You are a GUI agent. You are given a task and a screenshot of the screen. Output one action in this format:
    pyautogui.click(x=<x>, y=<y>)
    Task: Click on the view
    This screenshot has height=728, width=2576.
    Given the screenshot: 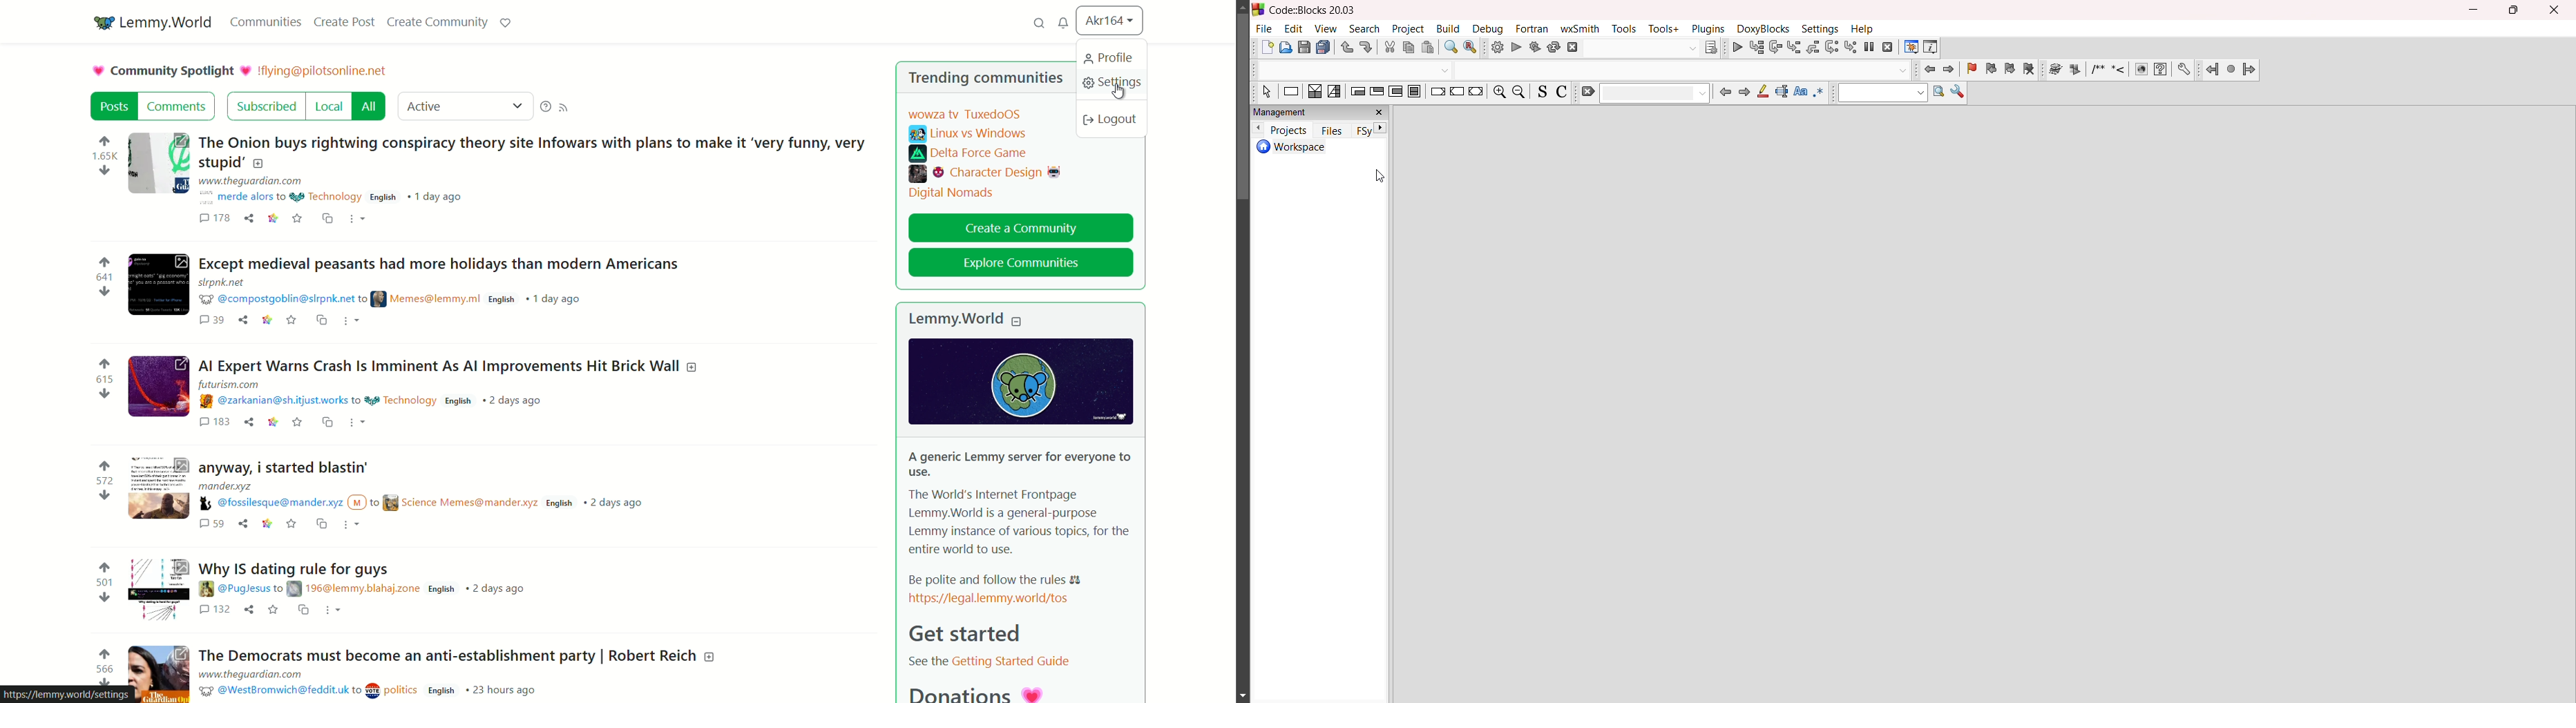 What is the action you would take?
    pyautogui.click(x=1327, y=28)
    